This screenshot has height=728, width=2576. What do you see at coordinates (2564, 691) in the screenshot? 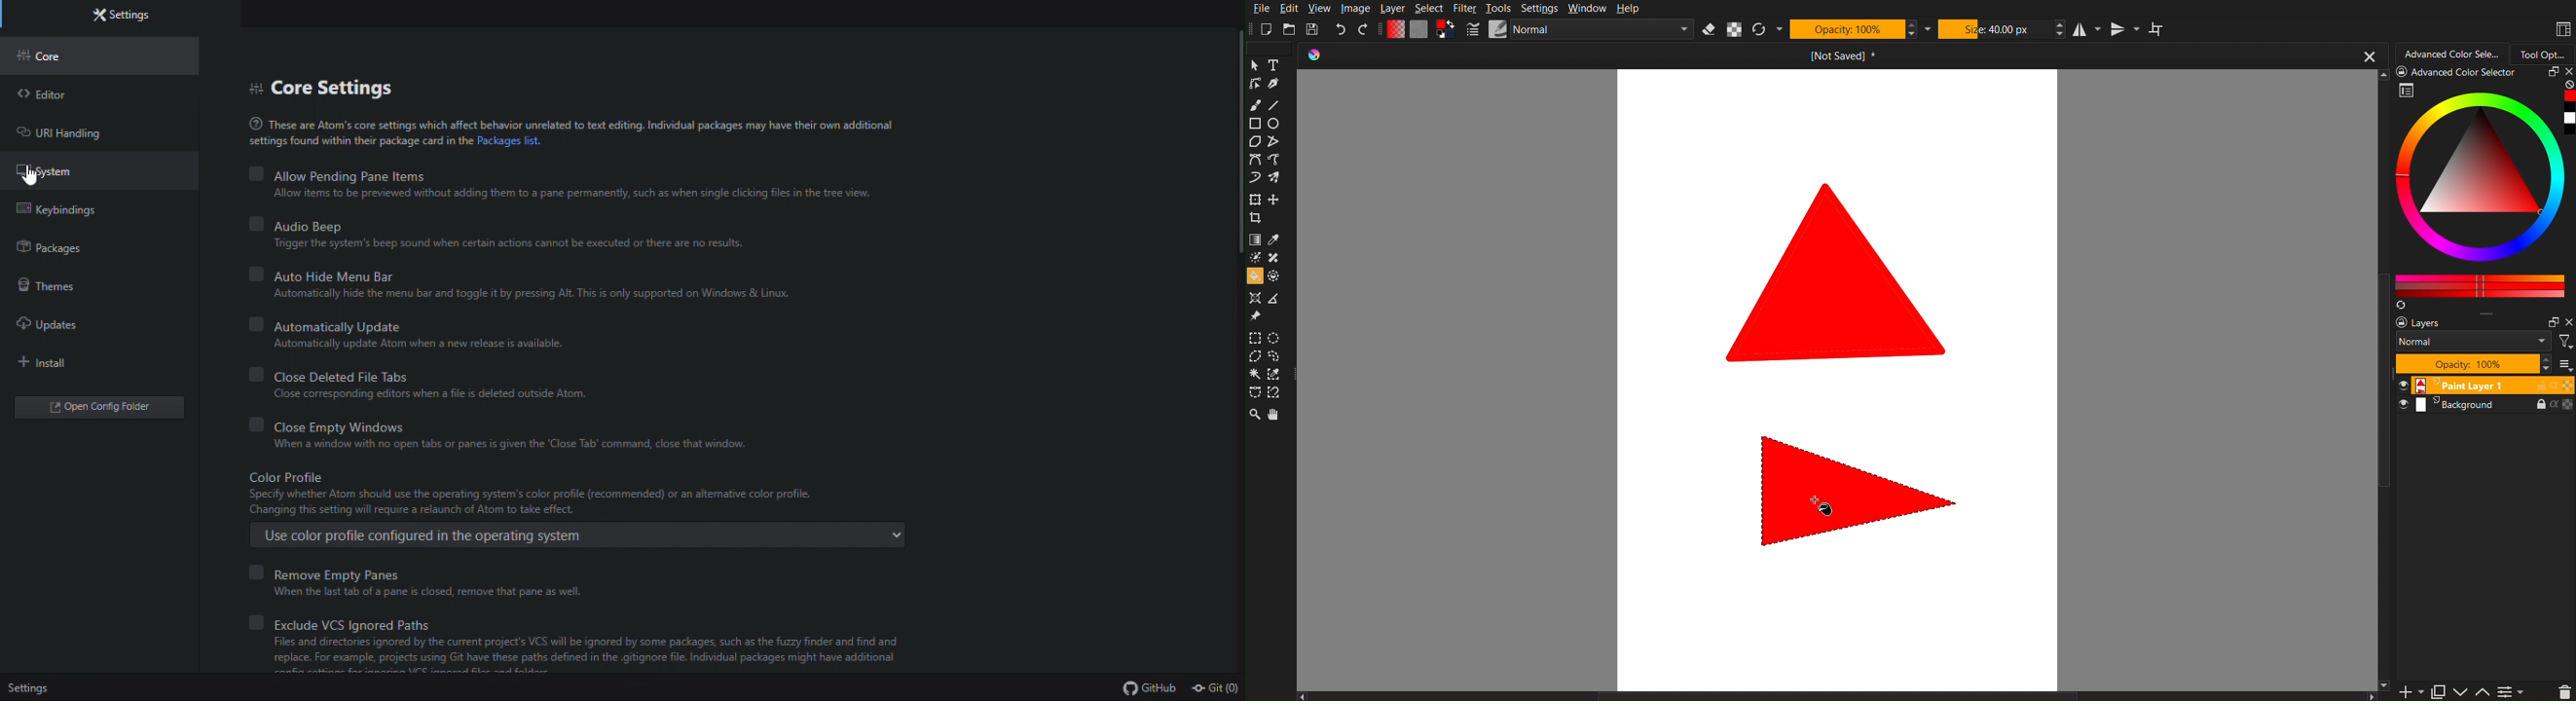
I see `Layer Controls` at bounding box center [2564, 691].